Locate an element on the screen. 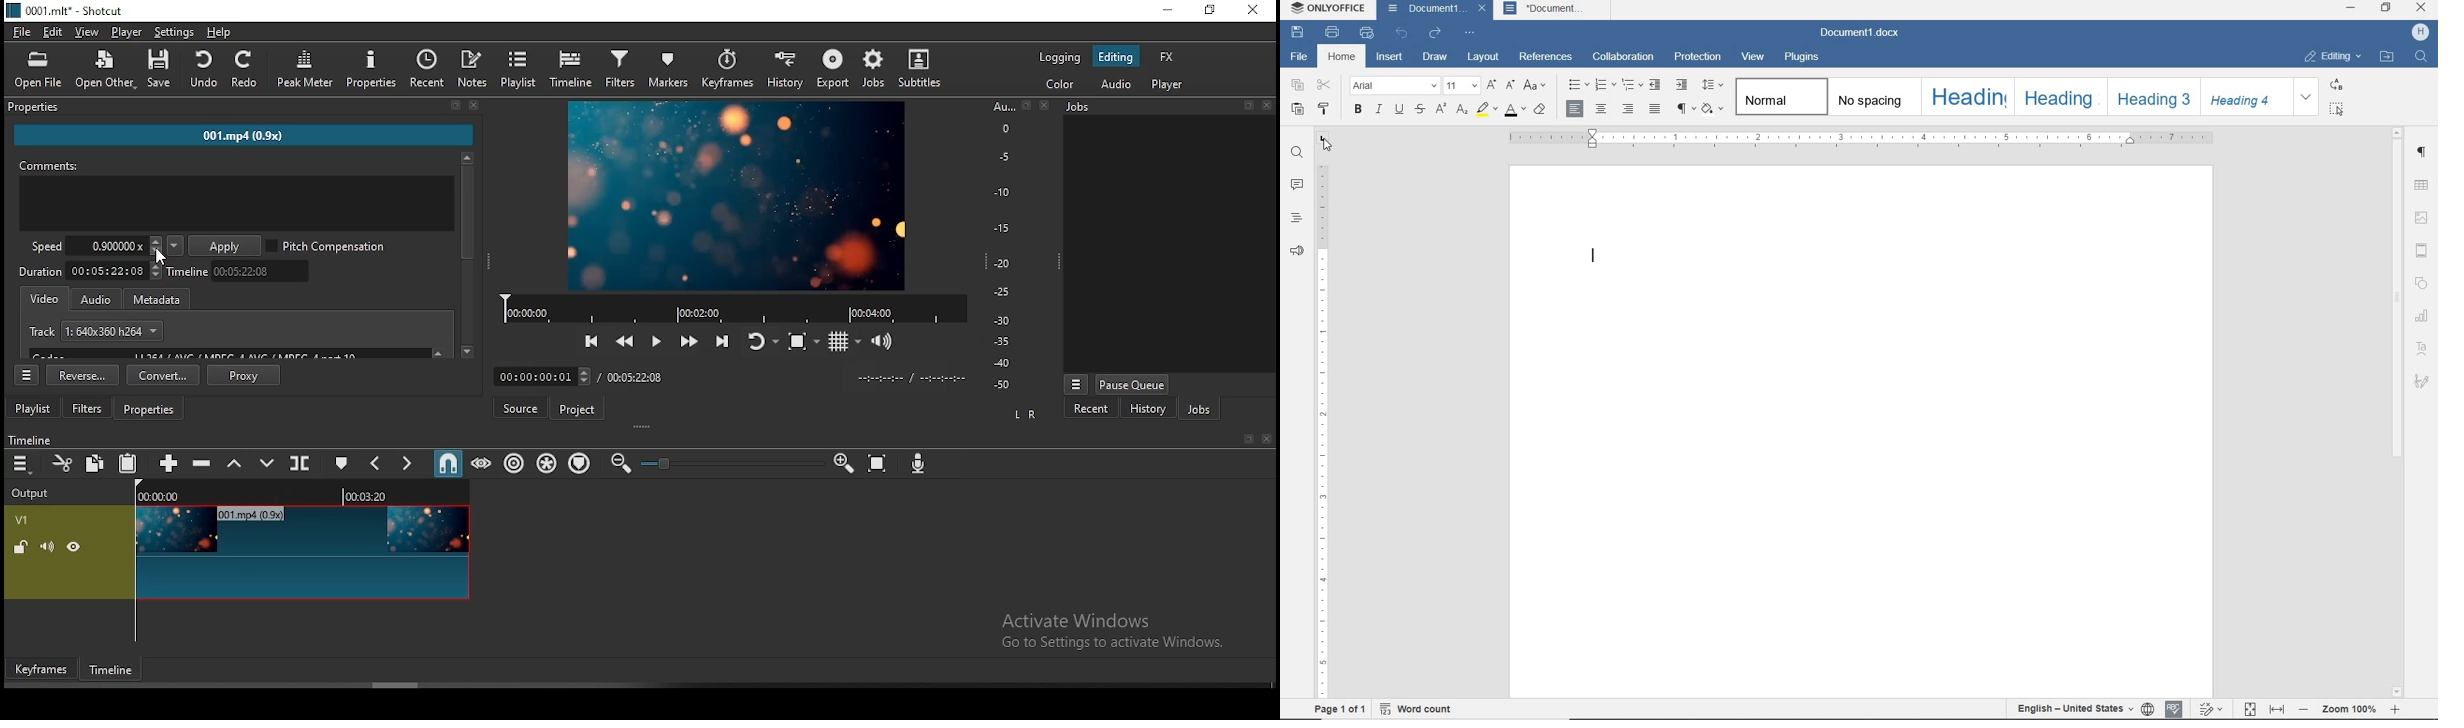  EXPAND is located at coordinates (2308, 97).